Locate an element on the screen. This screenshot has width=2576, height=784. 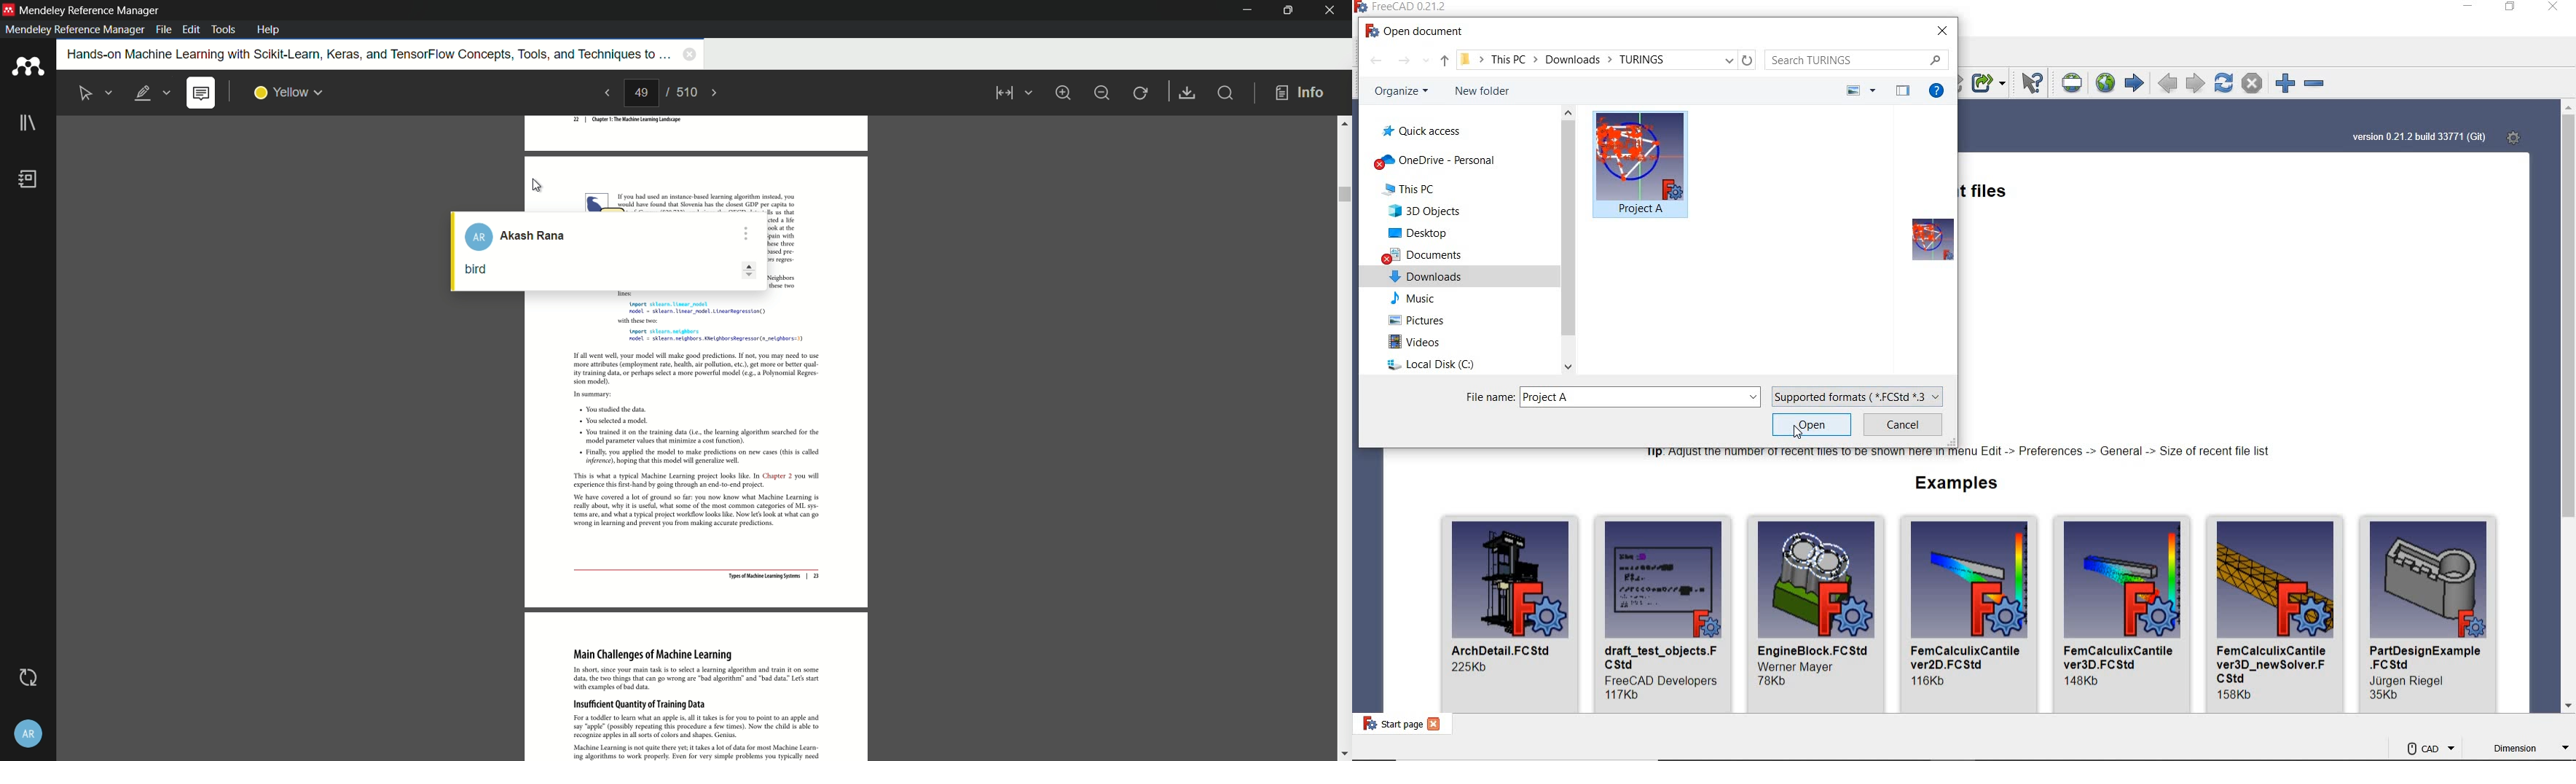
image is located at coordinates (1817, 578).